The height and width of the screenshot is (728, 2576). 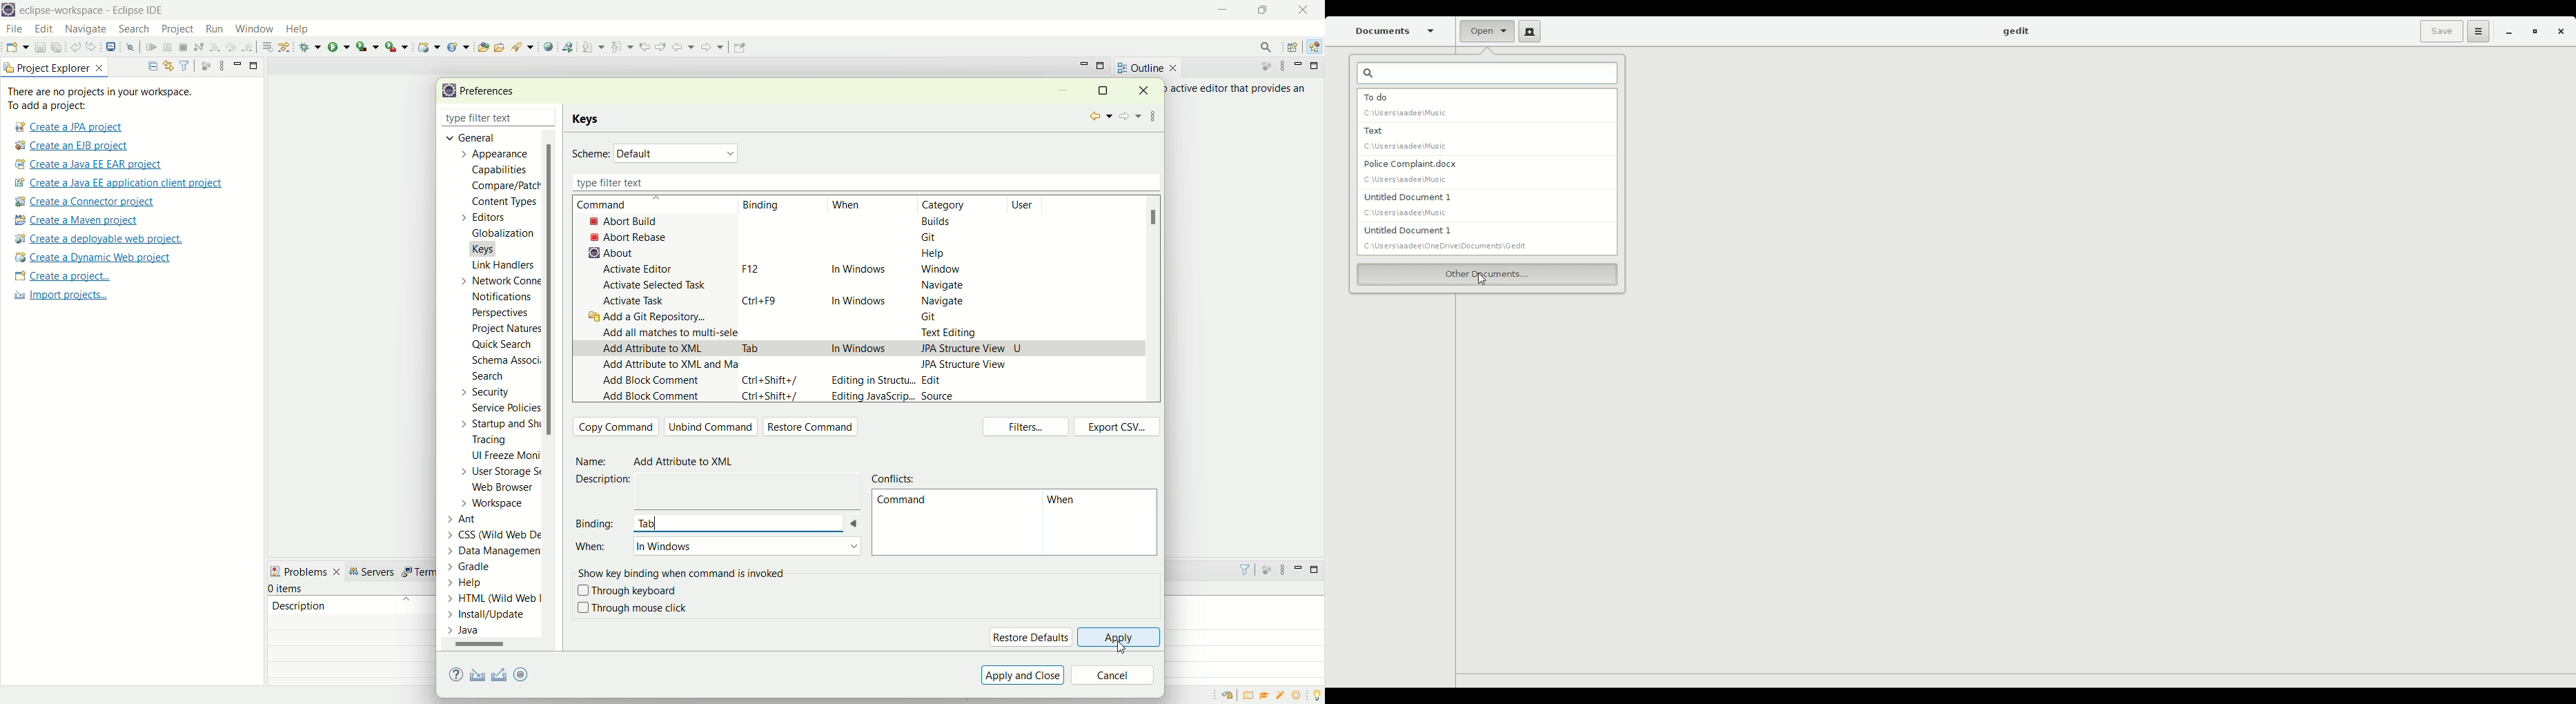 What do you see at coordinates (1403, 204) in the screenshot?
I see `Untitled document 1` at bounding box center [1403, 204].